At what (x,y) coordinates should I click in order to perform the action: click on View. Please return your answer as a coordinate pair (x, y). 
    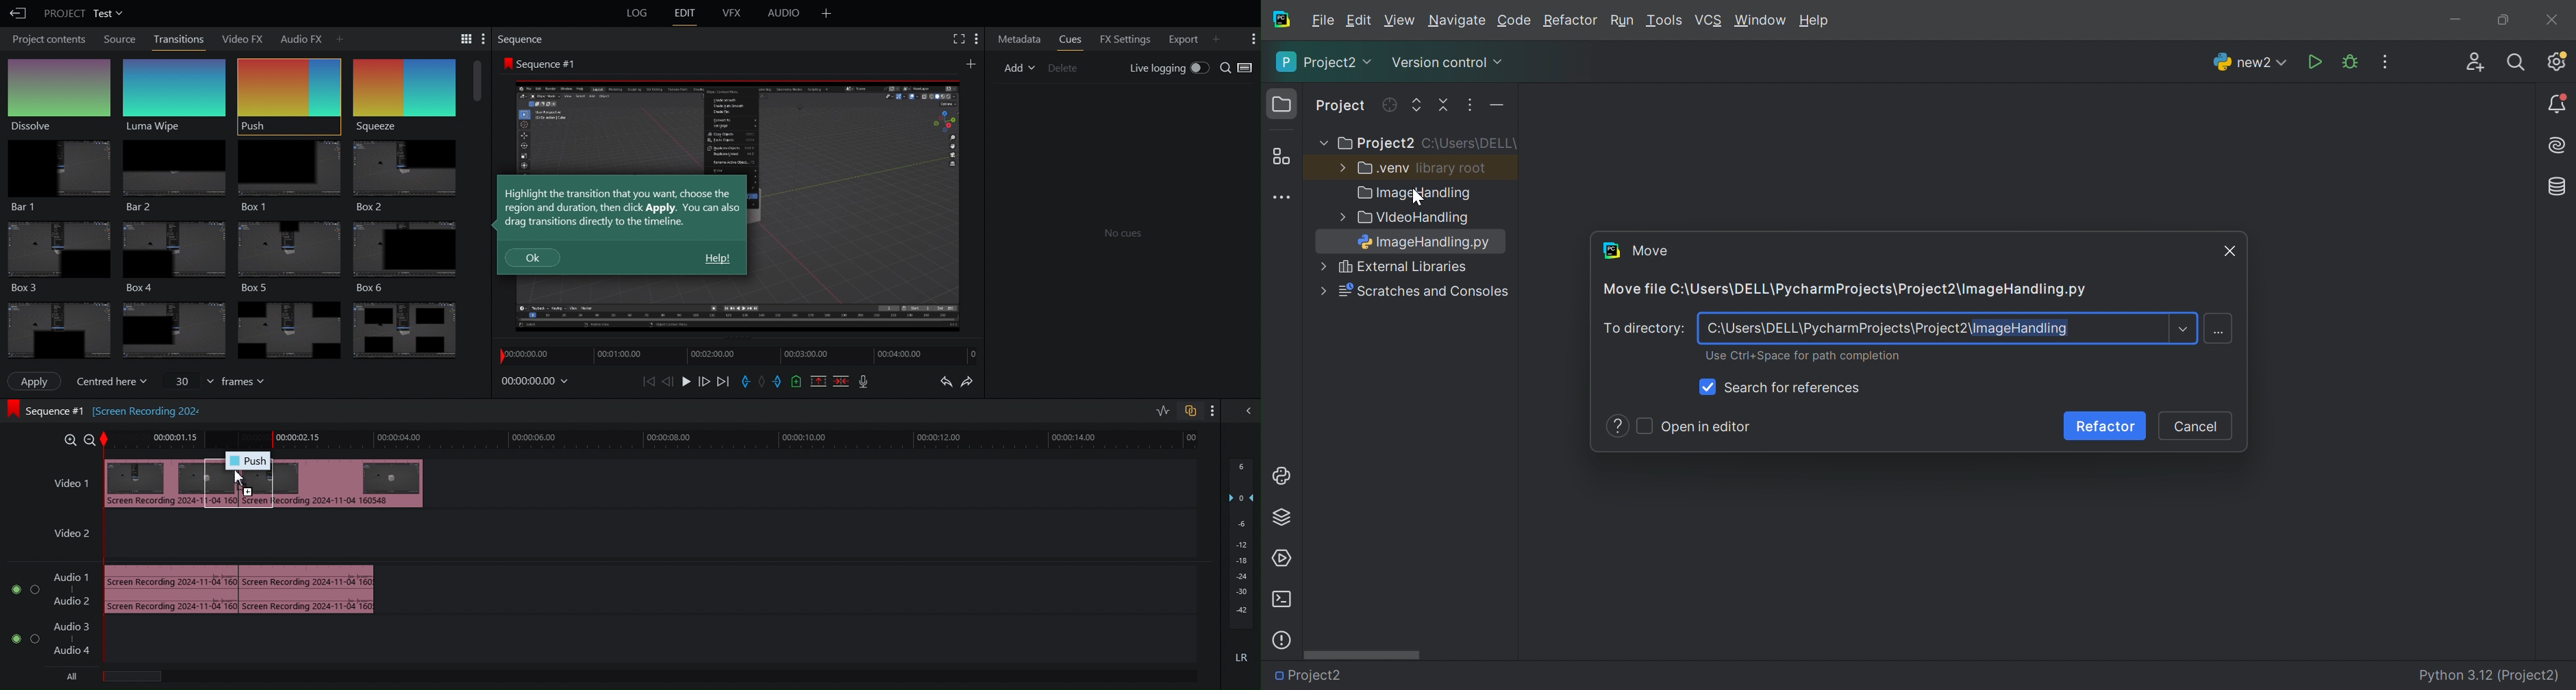
    Looking at the image, I should click on (1401, 21).